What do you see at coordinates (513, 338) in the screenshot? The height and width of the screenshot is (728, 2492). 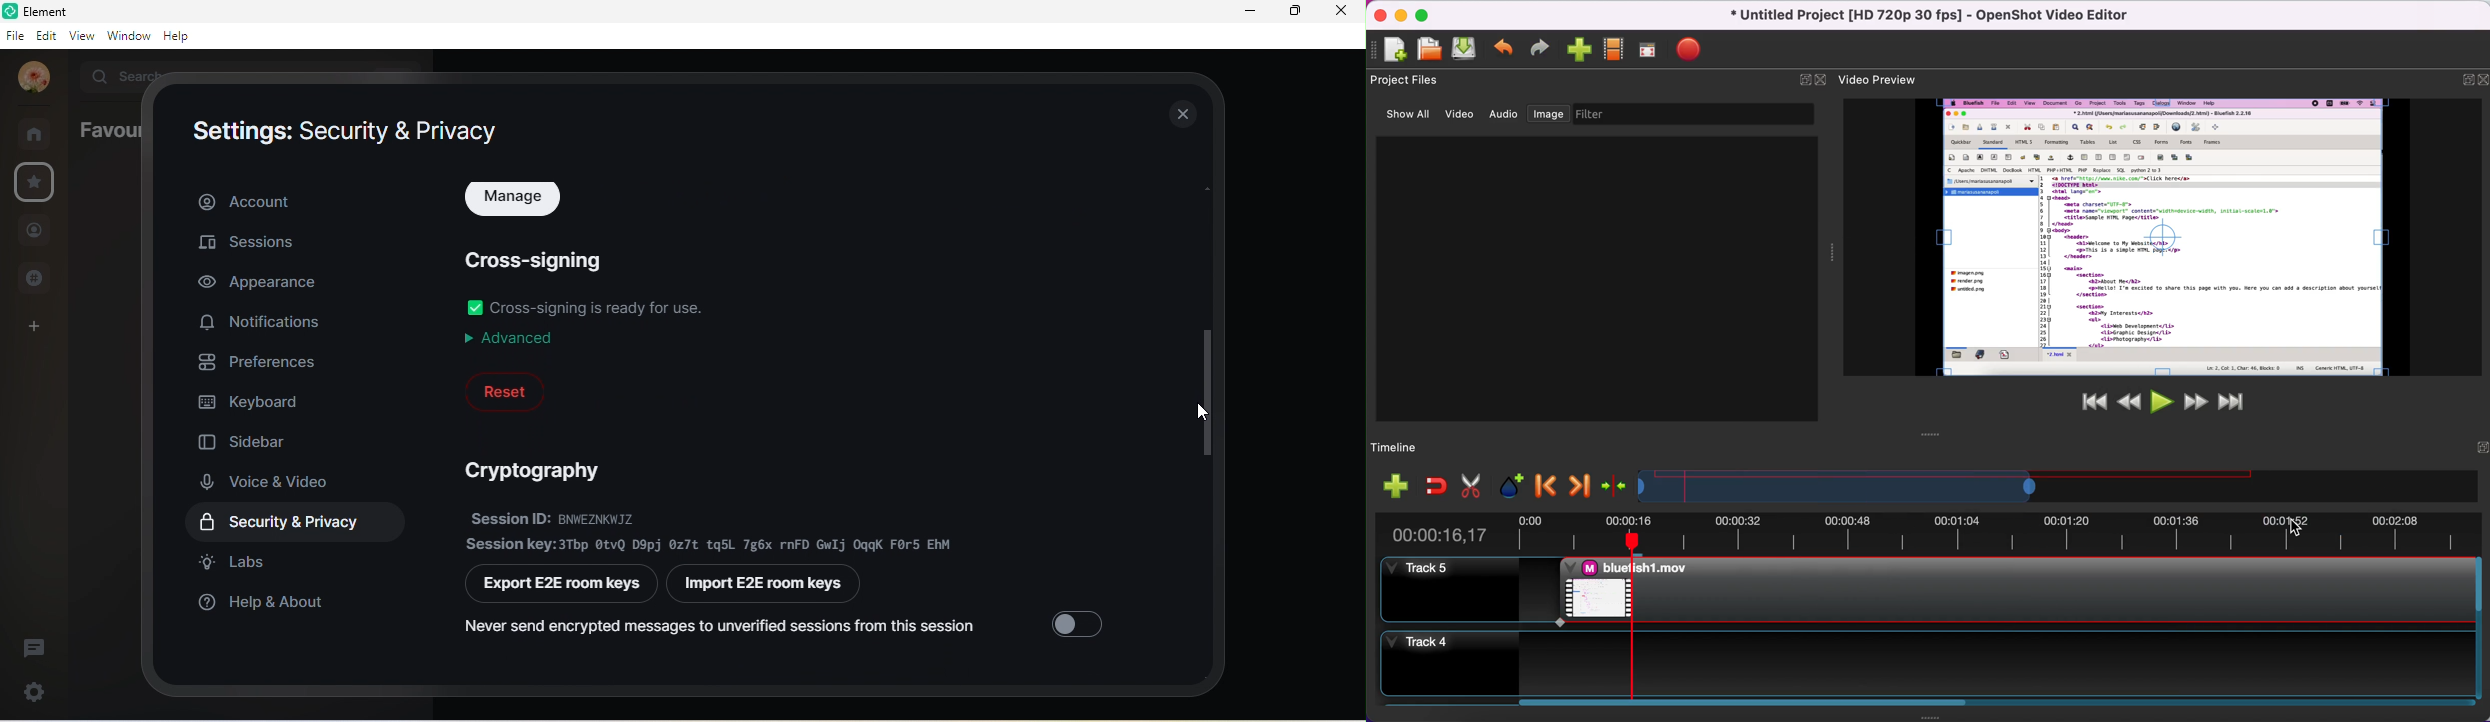 I see `advanced` at bounding box center [513, 338].